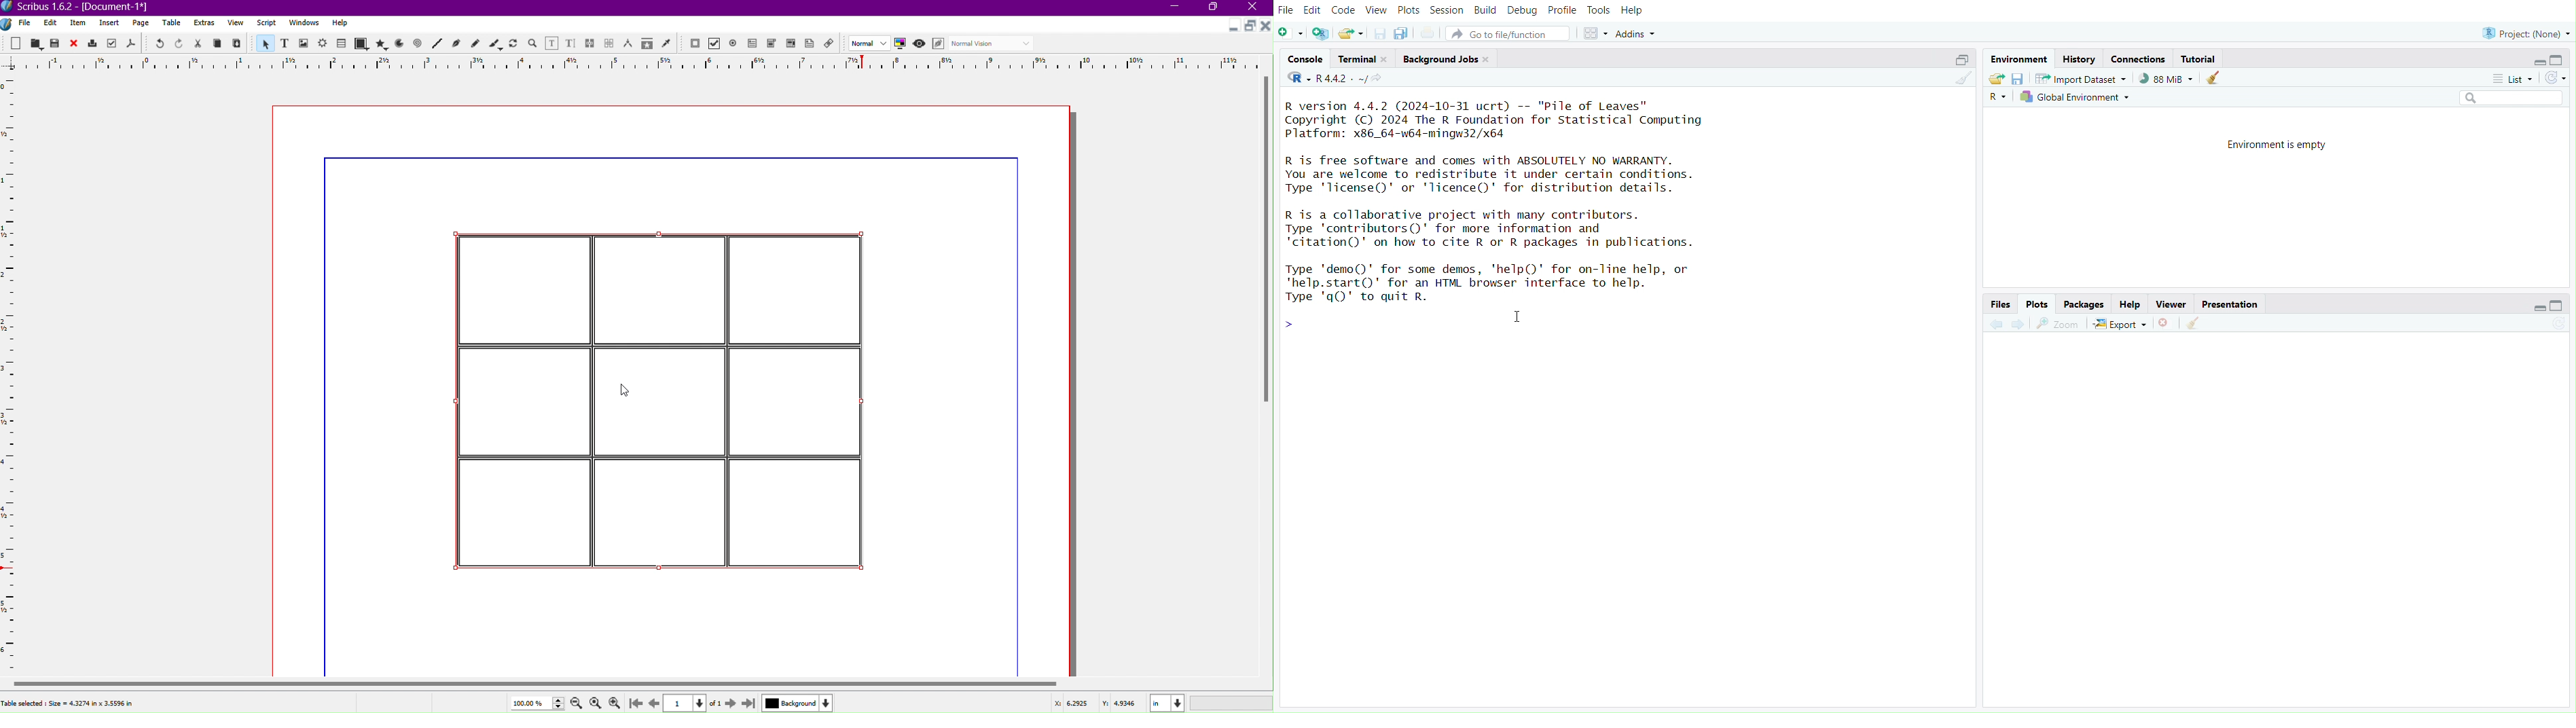 The height and width of the screenshot is (728, 2576). I want to click on Debug, so click(1522, 12).